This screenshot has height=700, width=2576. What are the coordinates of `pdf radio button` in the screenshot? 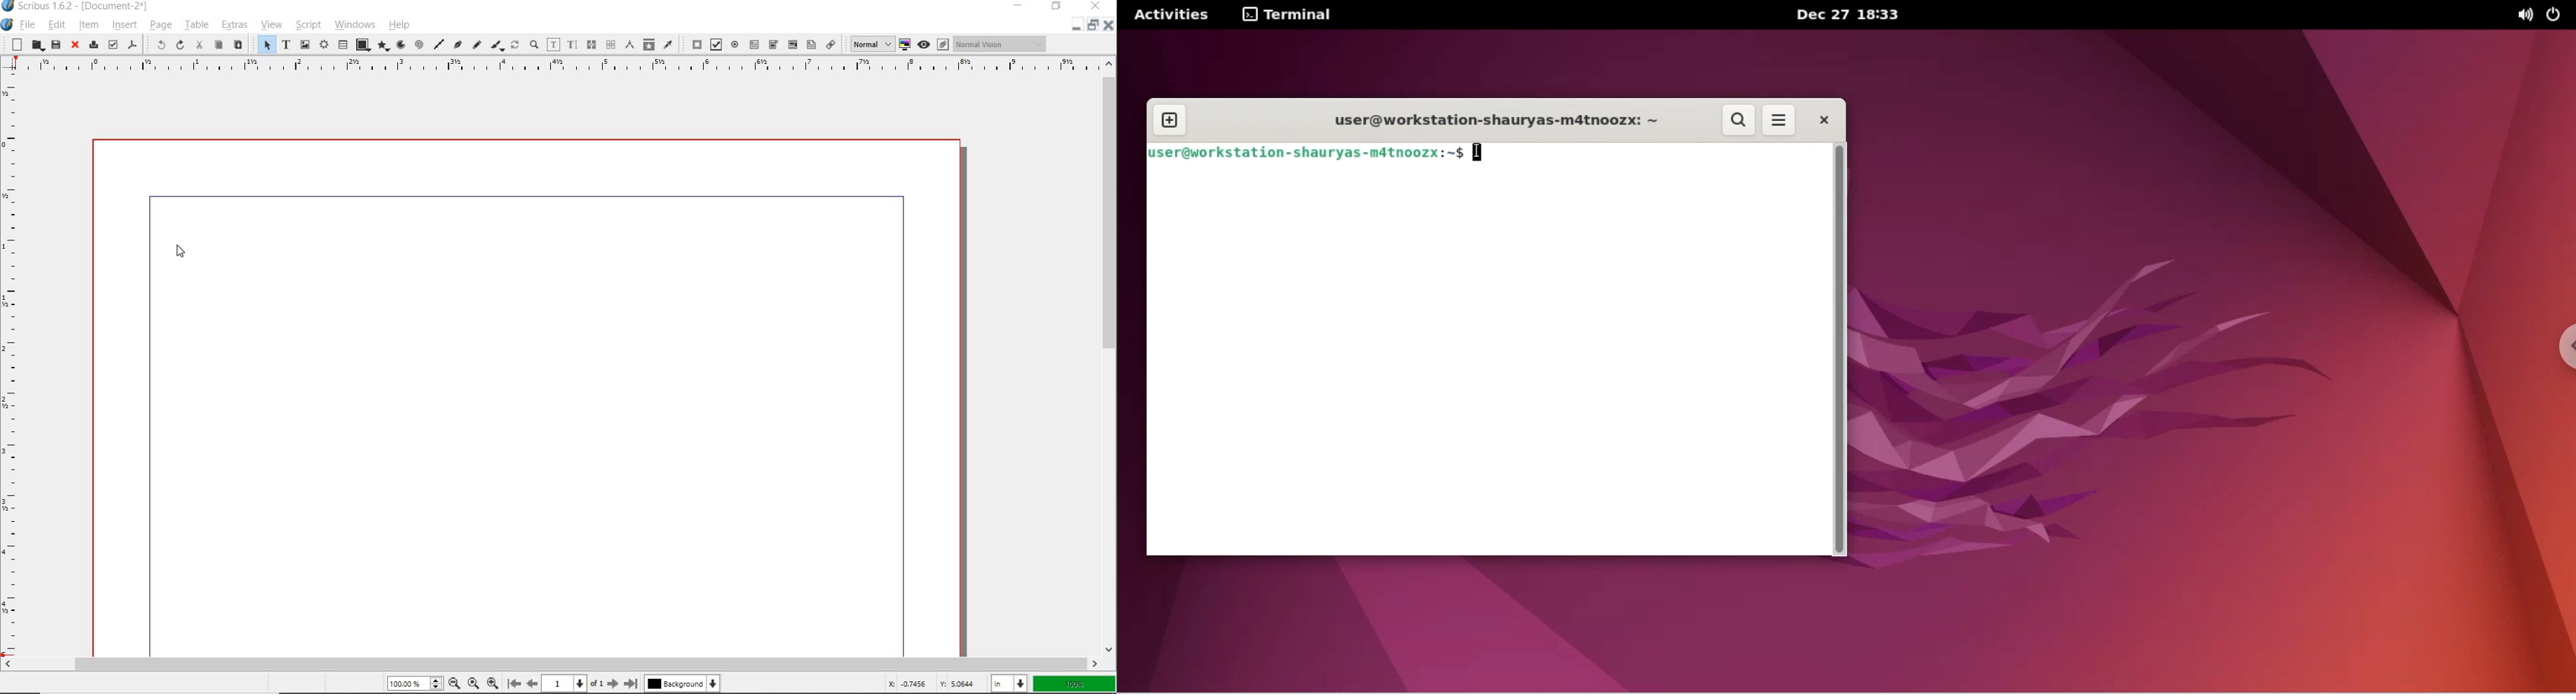 It's located at (735, 45).